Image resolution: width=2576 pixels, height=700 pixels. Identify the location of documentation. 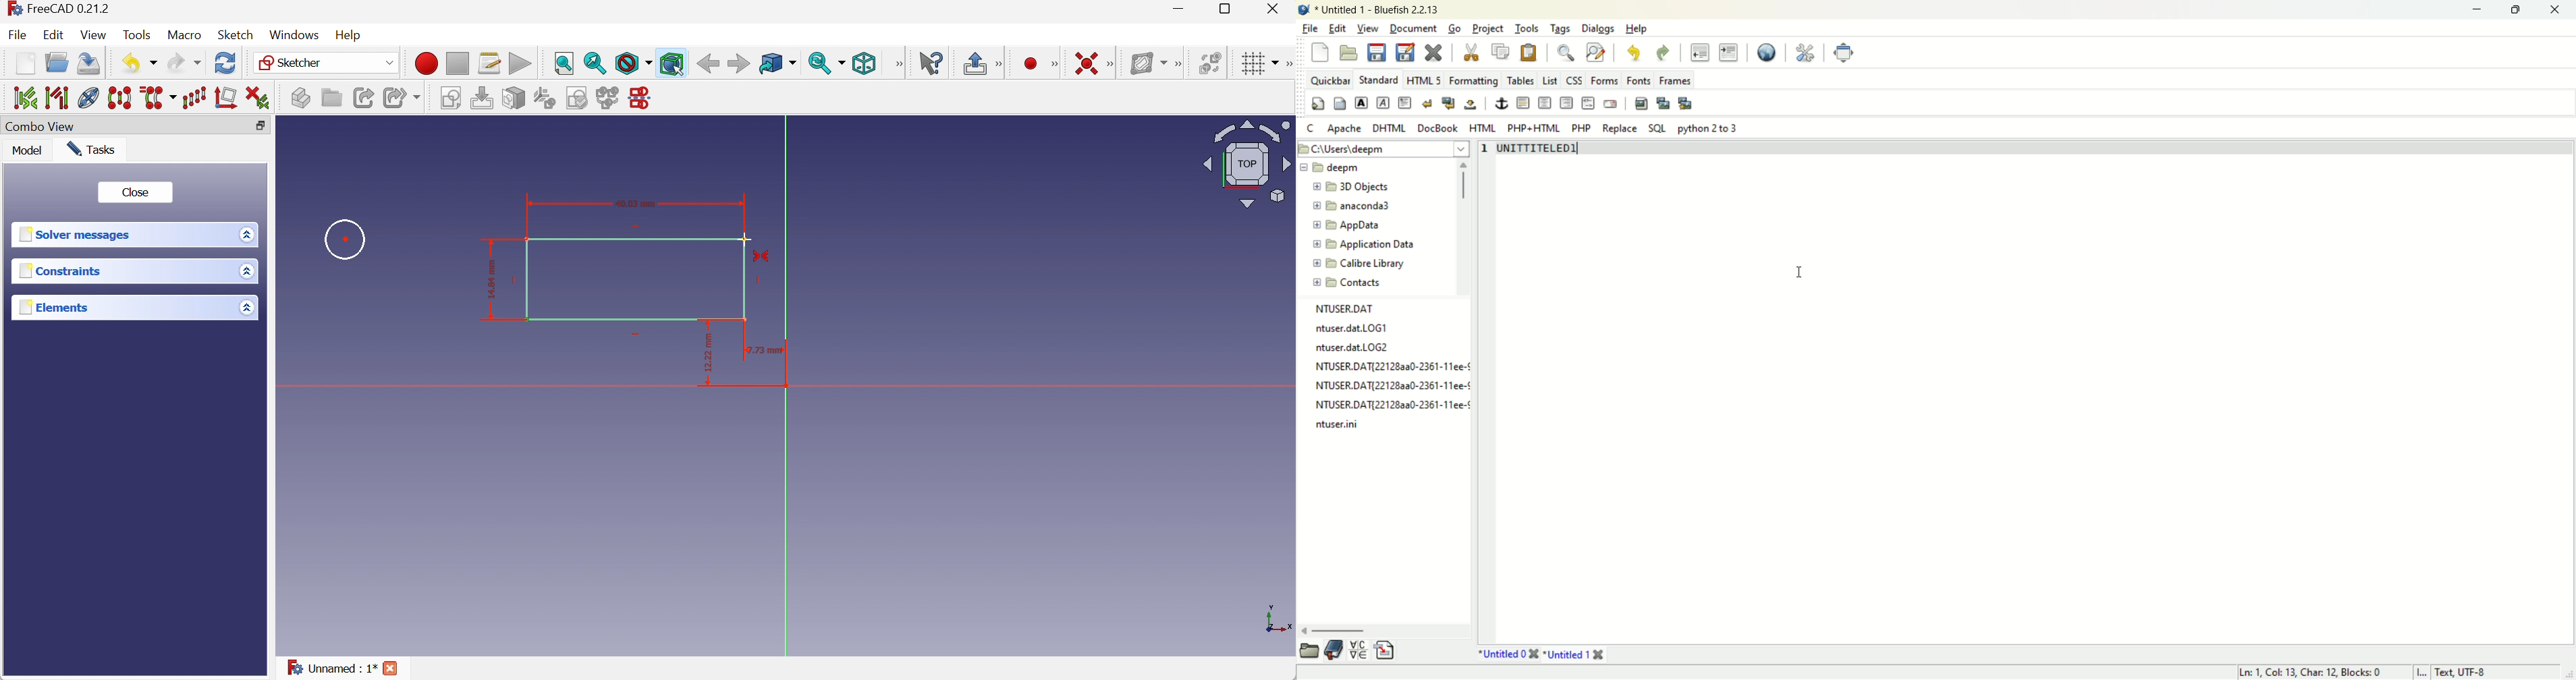
(1334, 651).